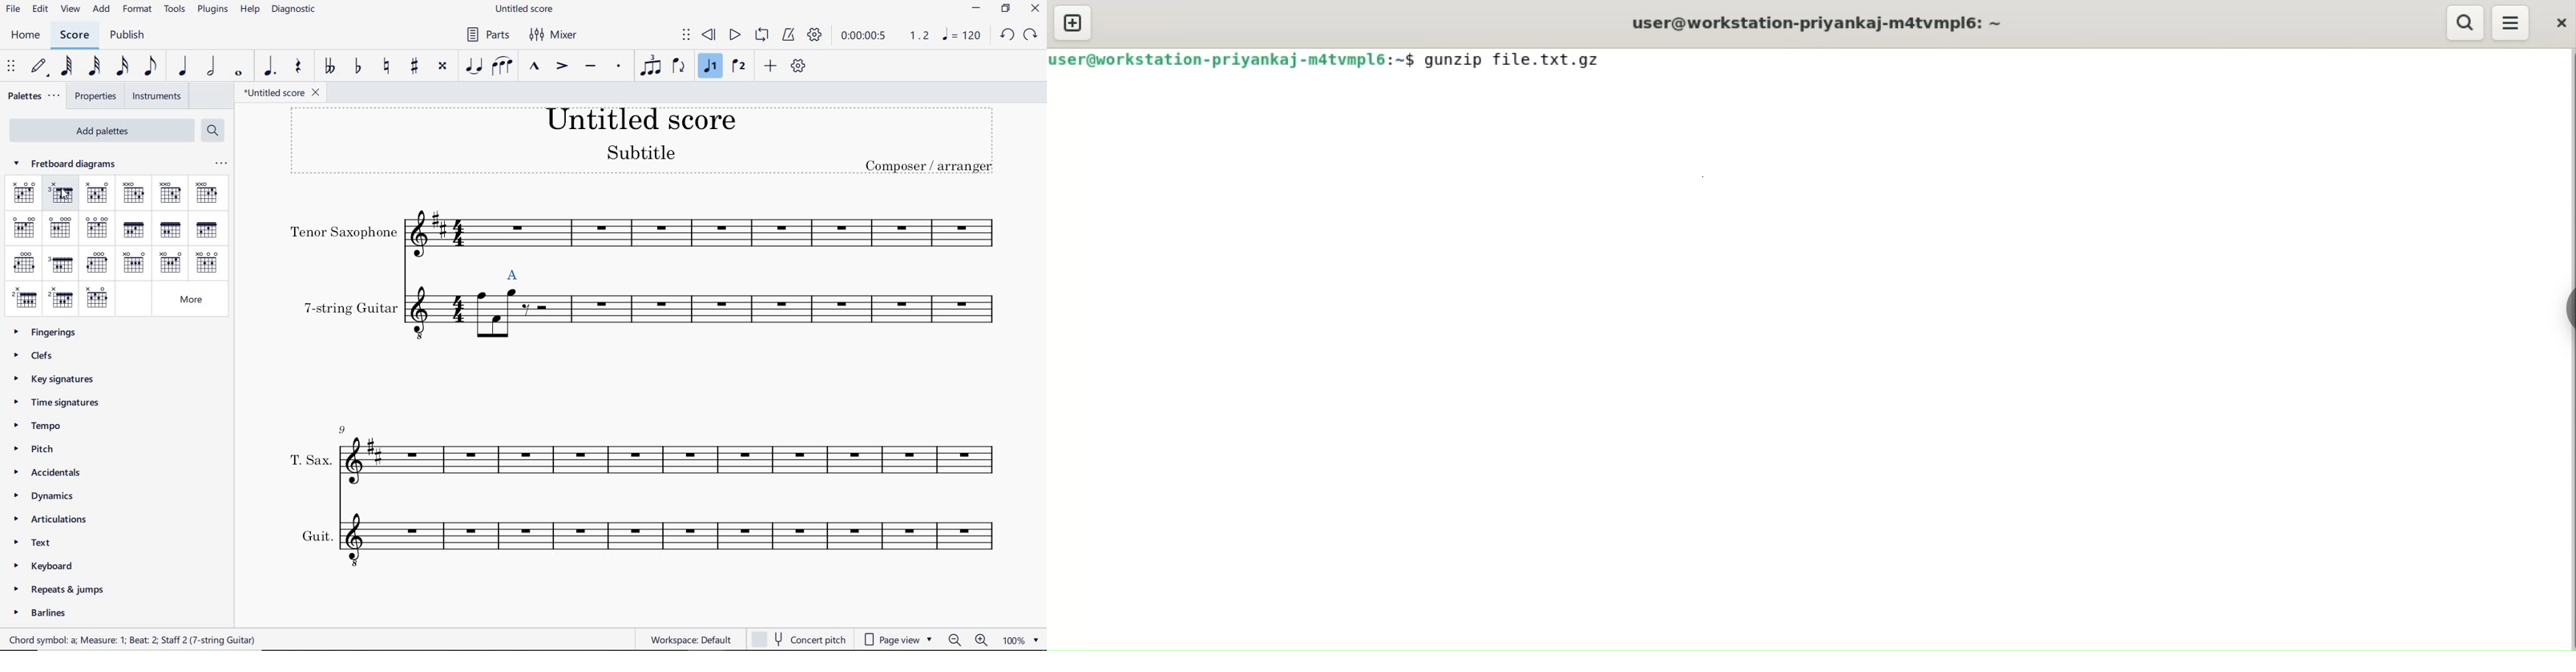 This screenshot has width=2576, height=672. I want to click on BM, so click(62, 299).